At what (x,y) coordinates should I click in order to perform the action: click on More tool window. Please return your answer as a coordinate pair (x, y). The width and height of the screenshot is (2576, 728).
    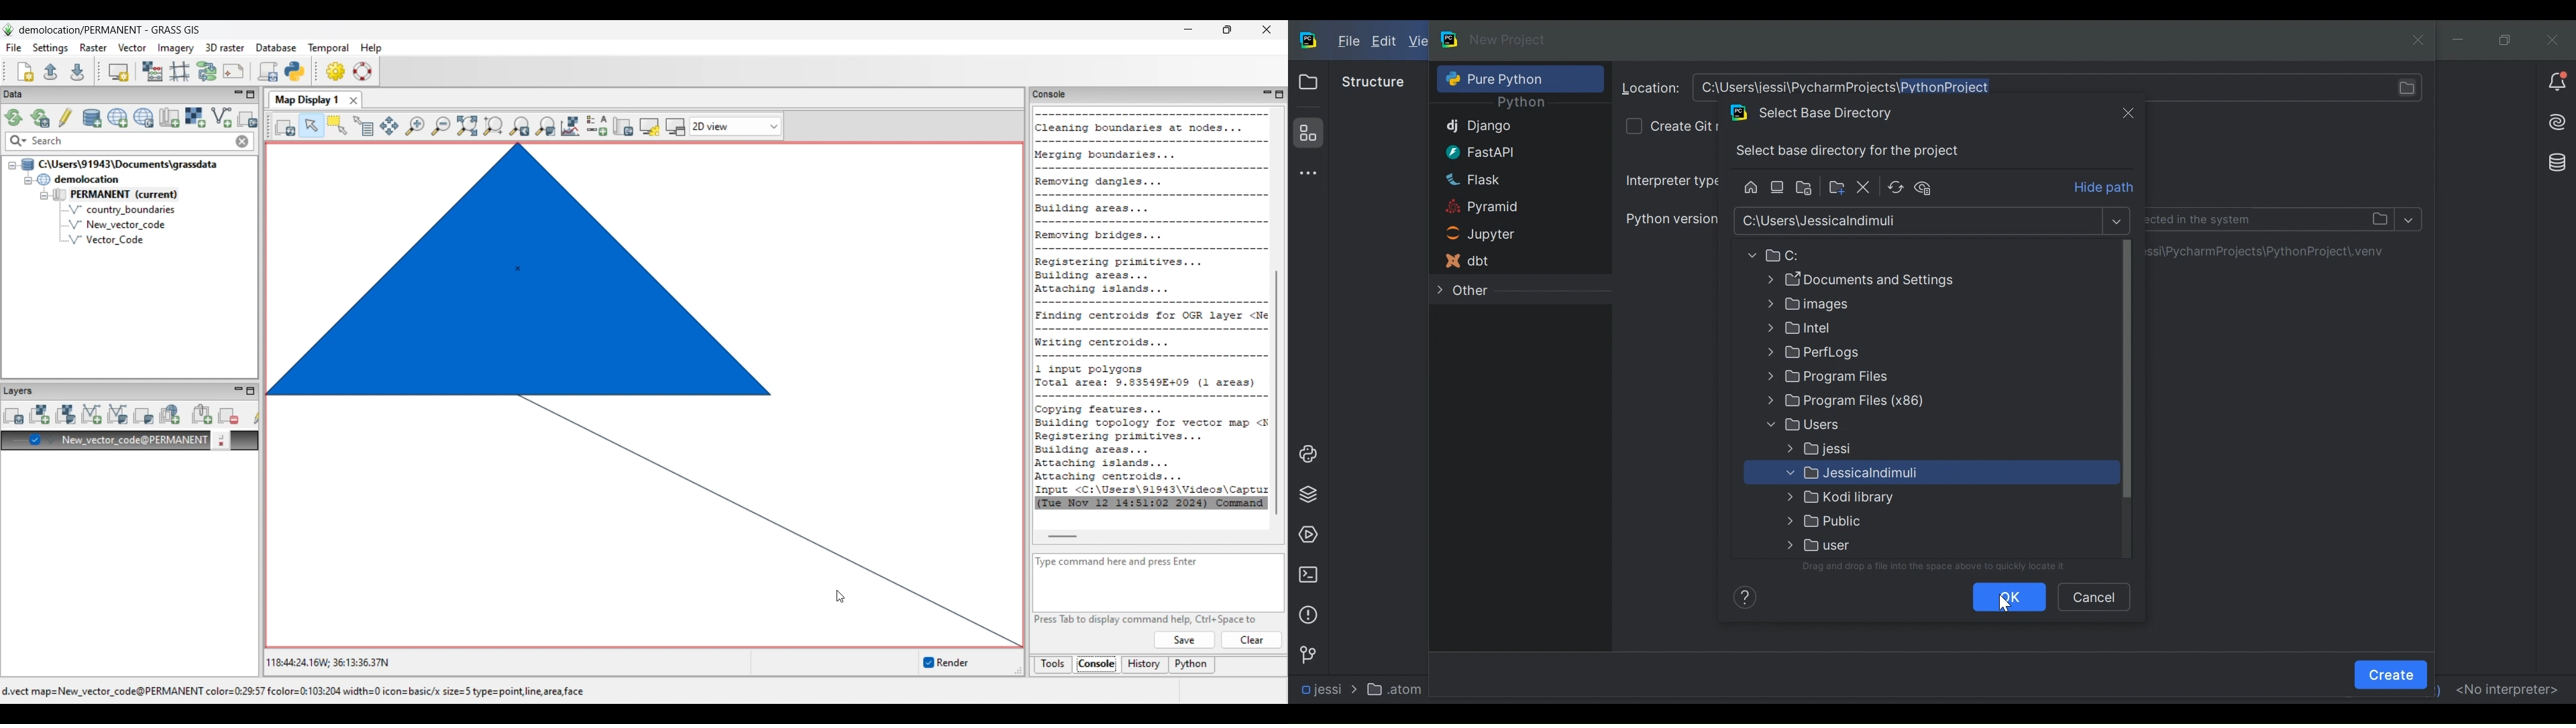
    Looking at the image, I should click on (1305, 173).